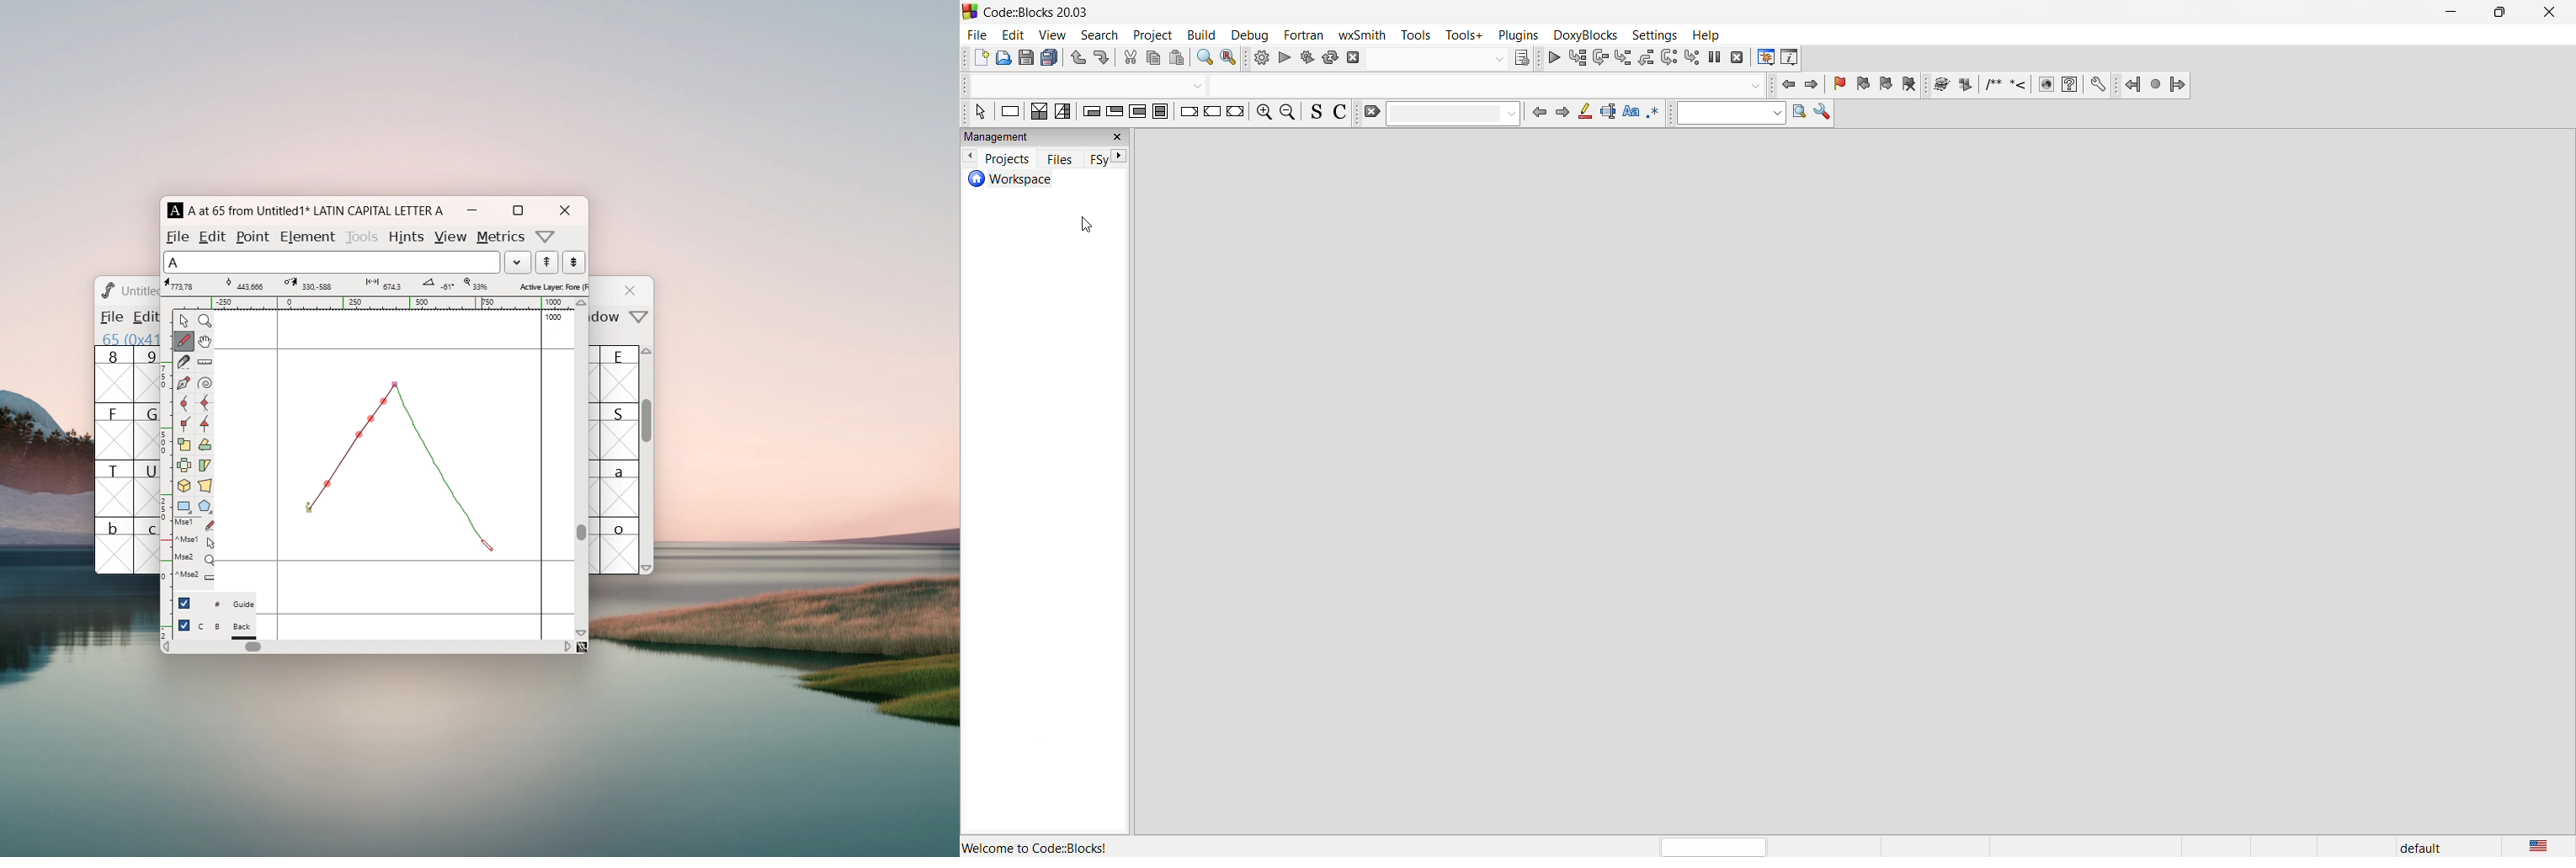 This screenshot has width=2576, height=868. I want to click on load word list, so click(517, 262).